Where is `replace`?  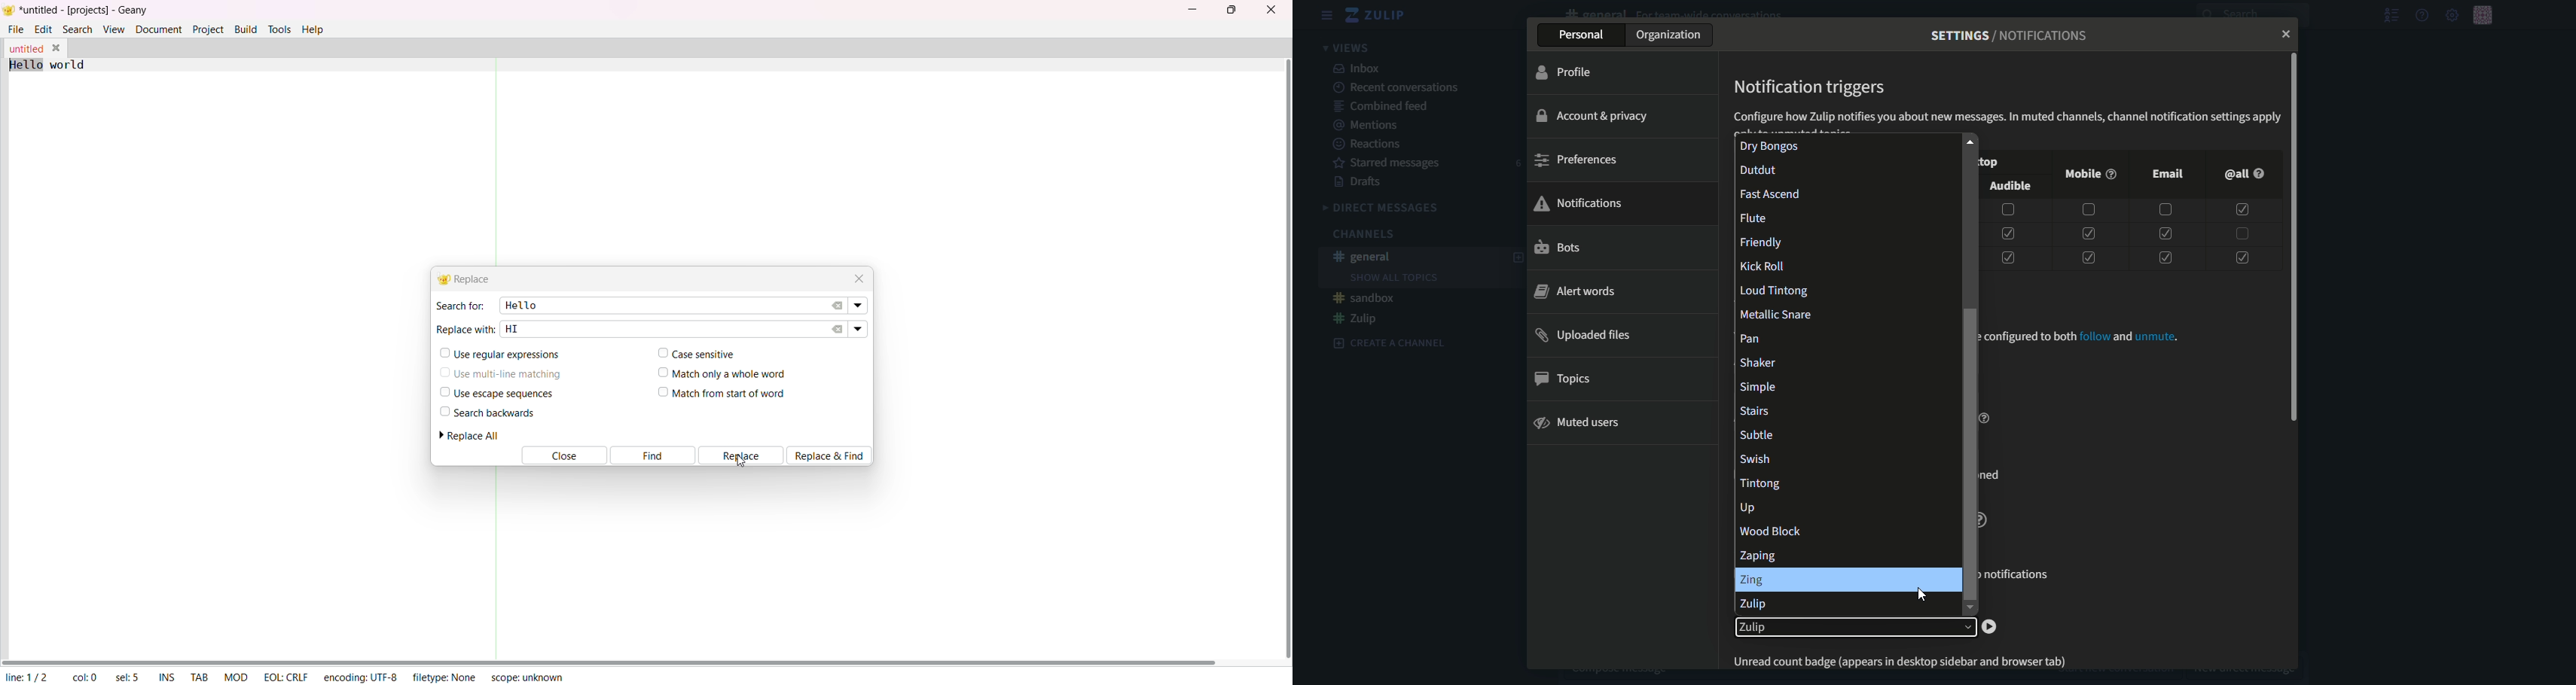
replace is located at coordinates (742, 456).